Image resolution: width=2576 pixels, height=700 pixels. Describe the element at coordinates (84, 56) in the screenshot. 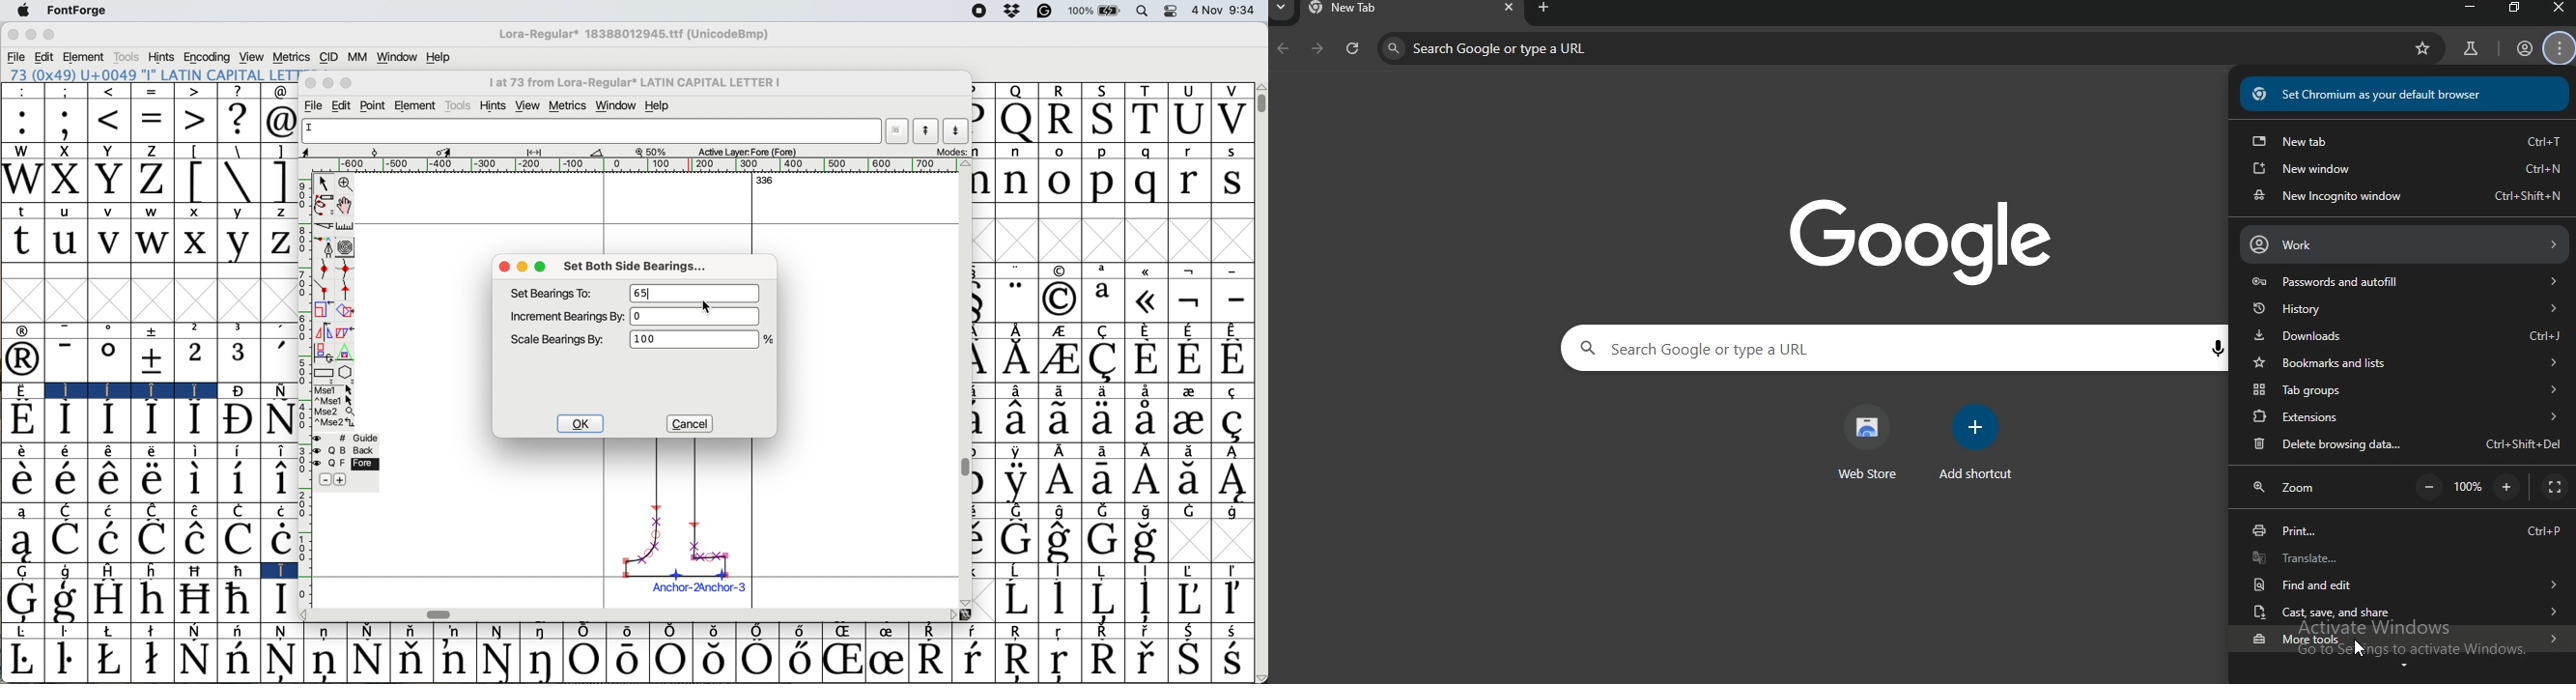

I see `element` at that location.